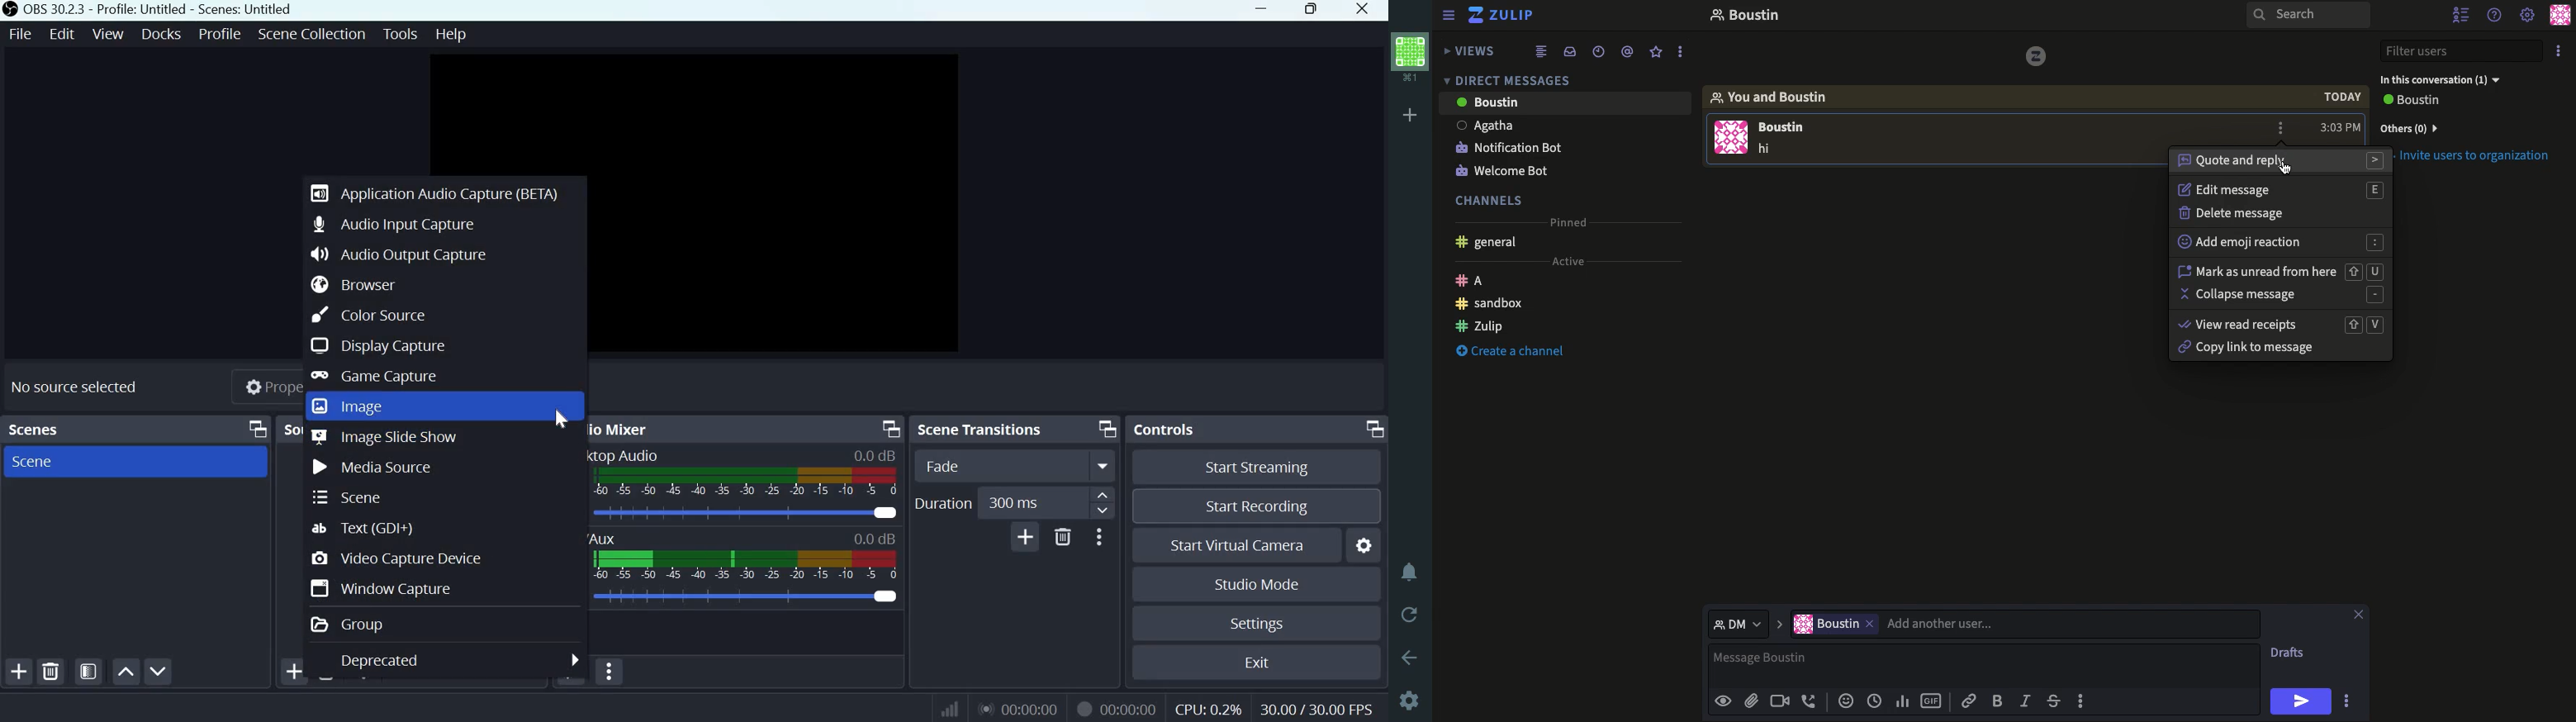 This screenshot has height=728, width=2576. What do you see at coordinates (40, 430) in the screenshot?
I see `Scenes` at bounding box center [40, 430].